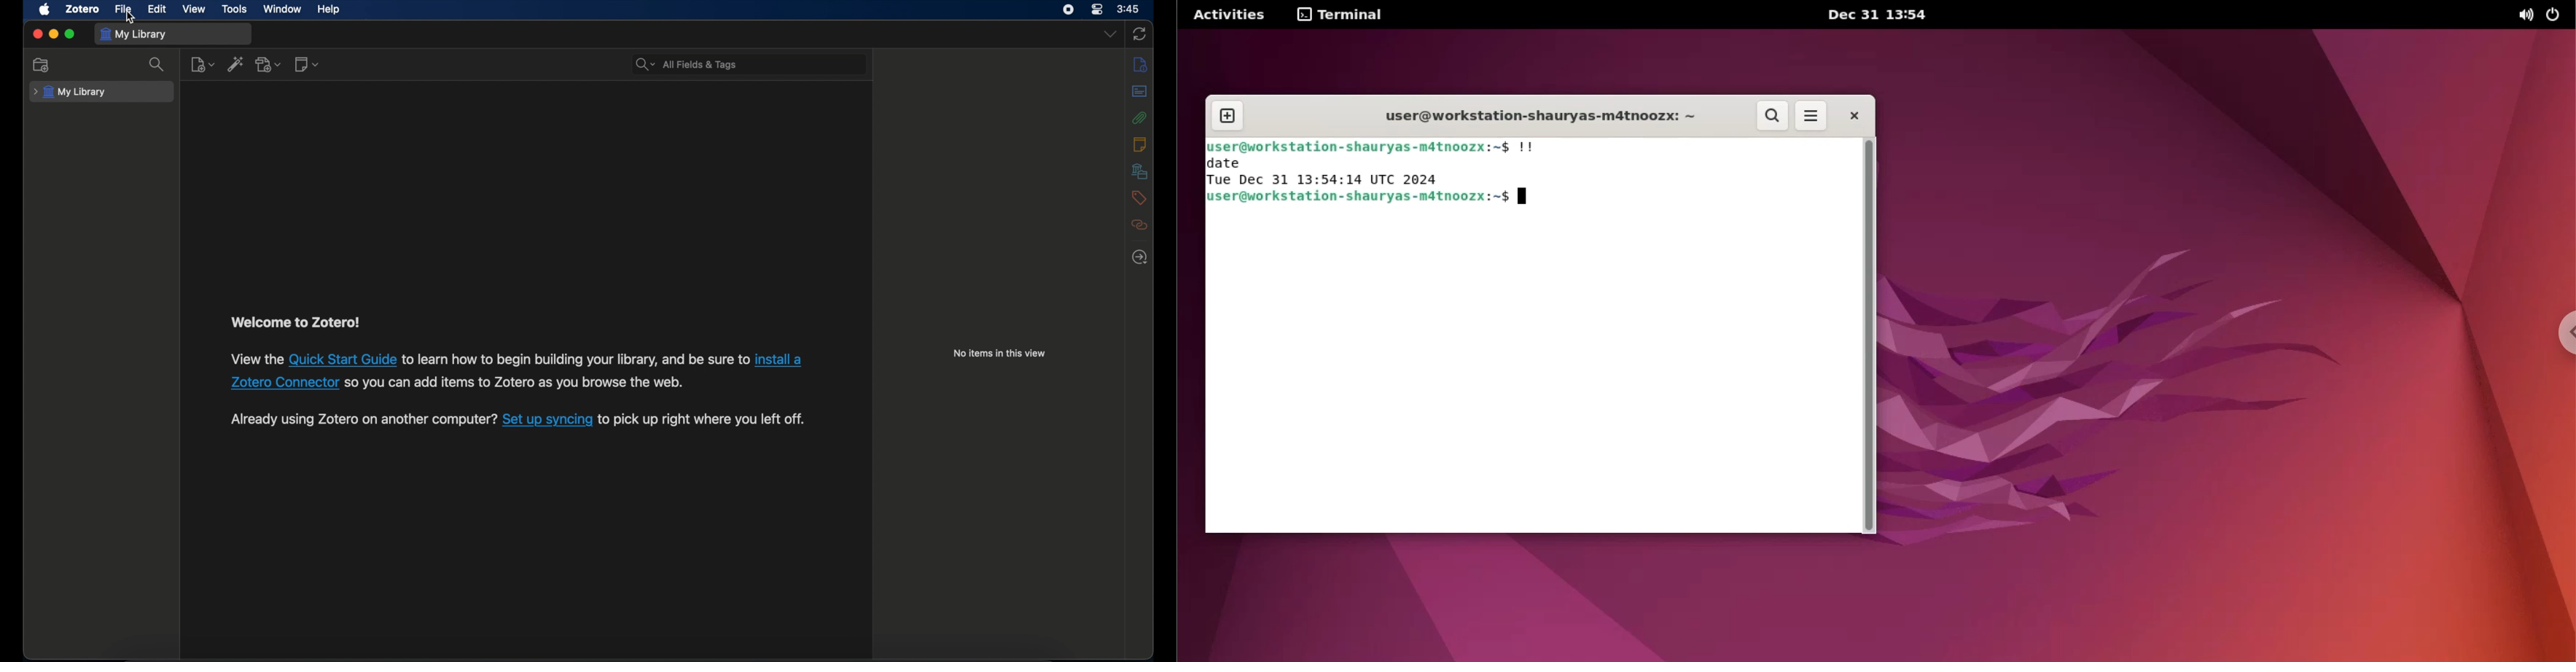 This screenshot has height=672, width=2576. Describe the element at coordinates (295, 322) in the screenshot. I see `welcome to zotero` at that location.